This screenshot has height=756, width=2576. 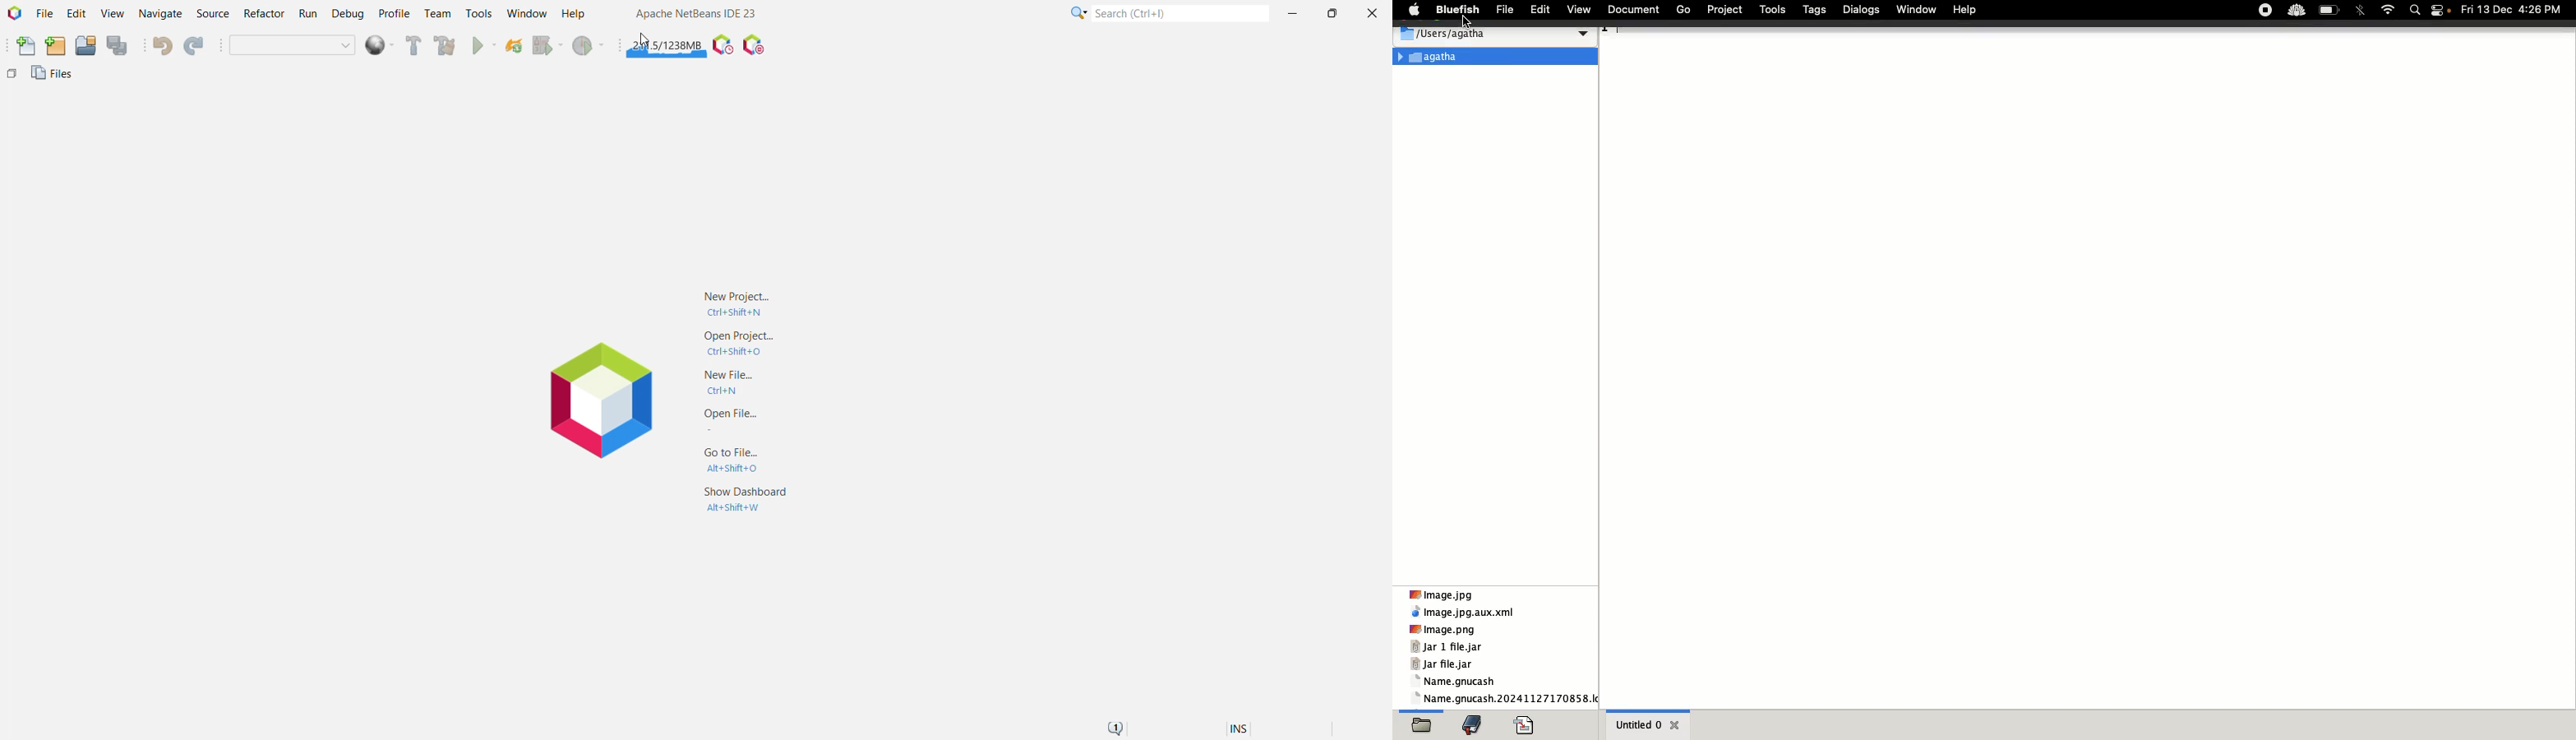 What do you see at coordinates (196, 46) in the screenshot?
I see `Redo` at bounding box center [196, 46].